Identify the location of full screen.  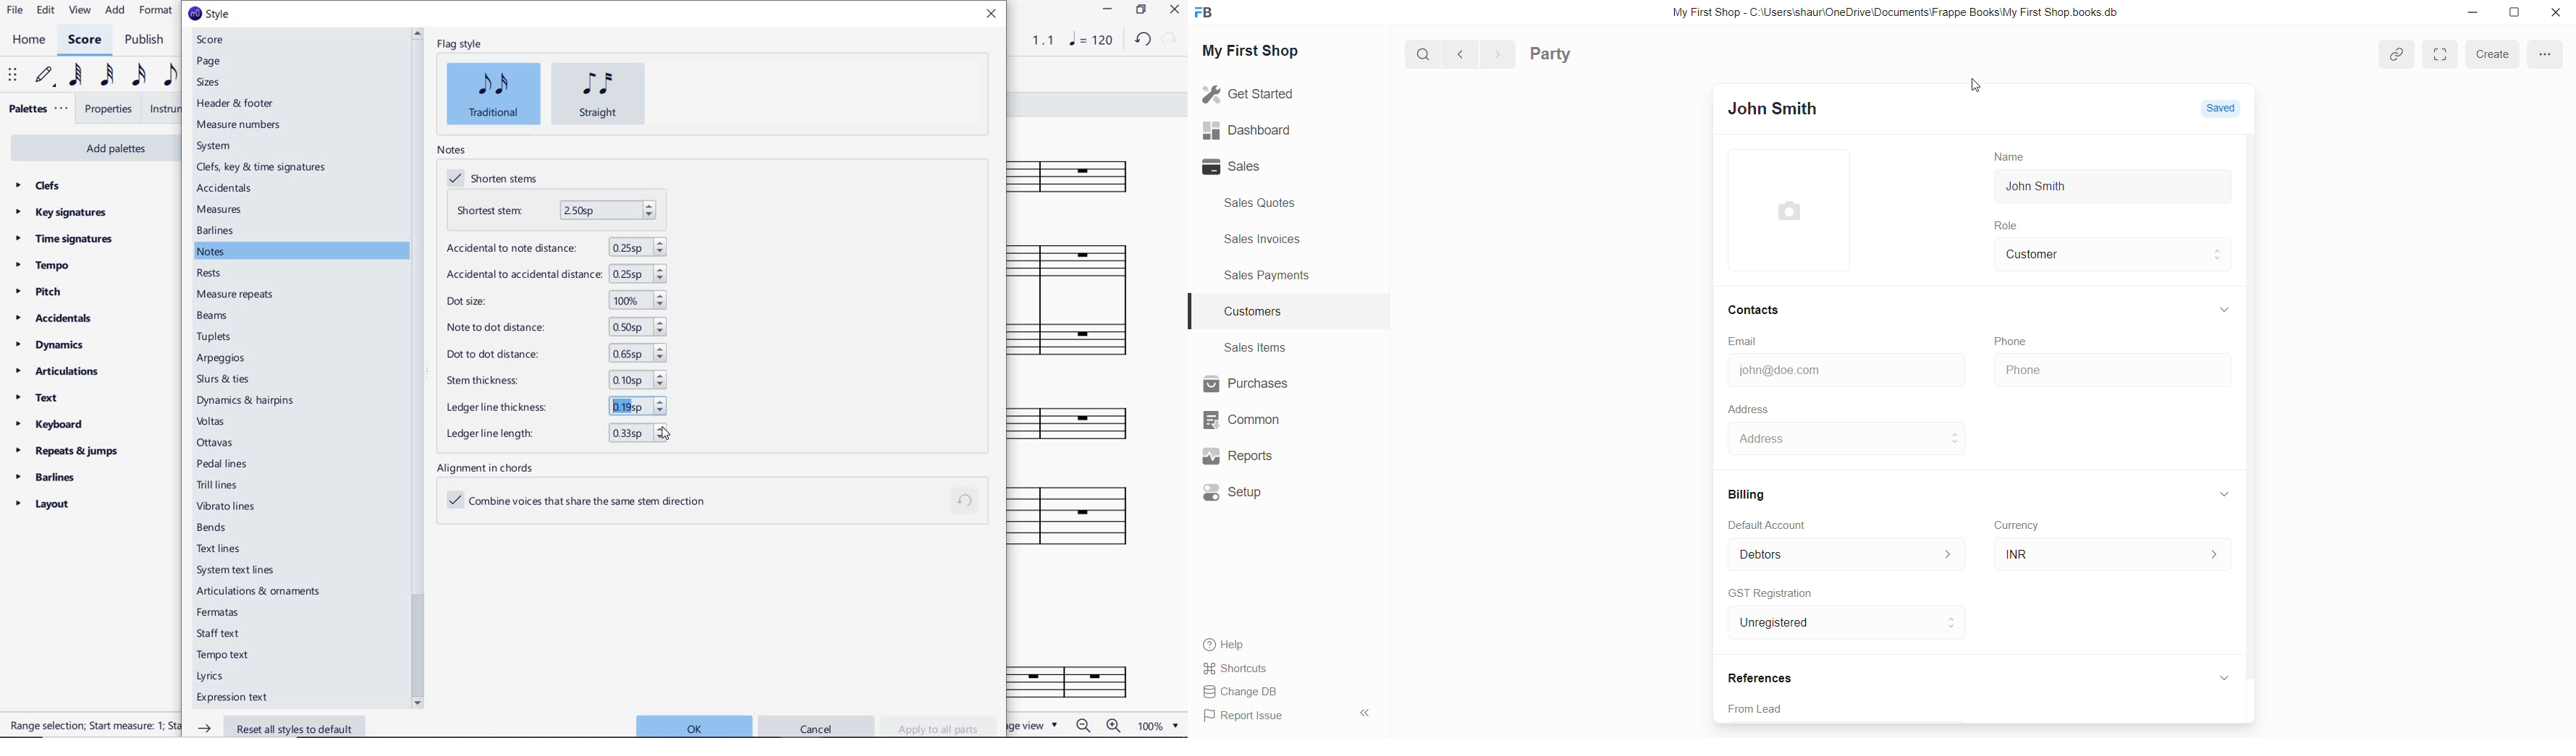
(2444, 56).